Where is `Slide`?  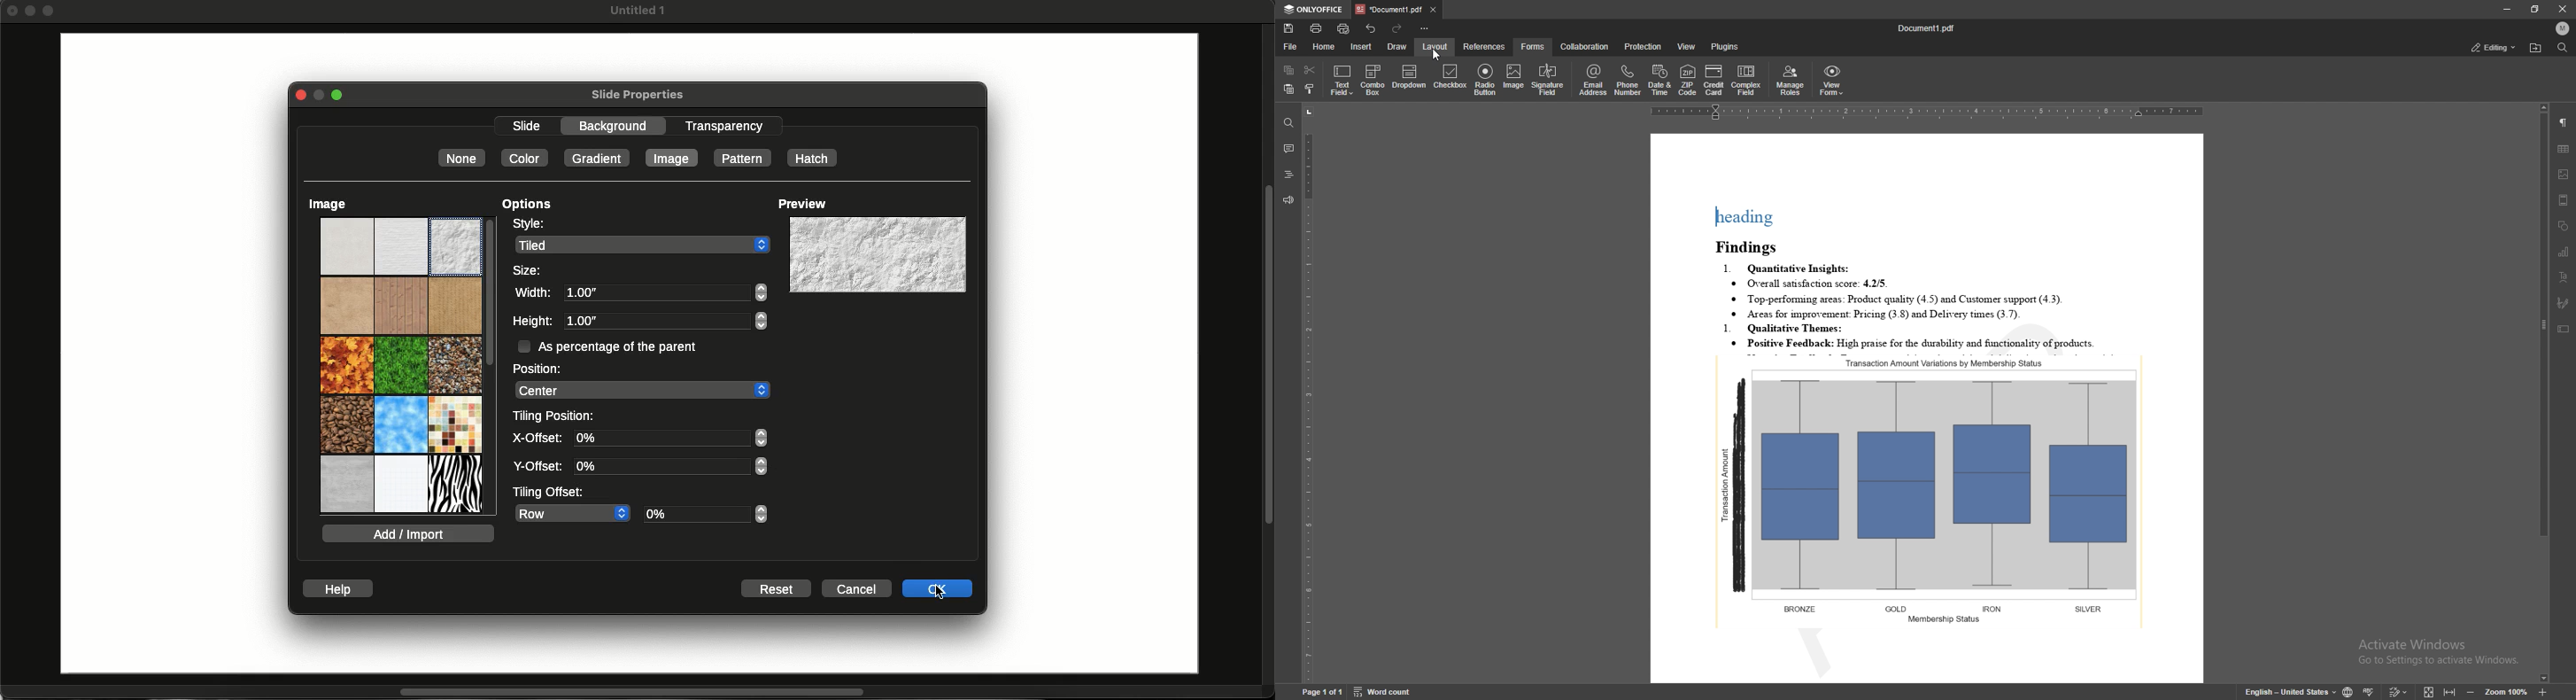 Slide is located at coordinates (527, 128).